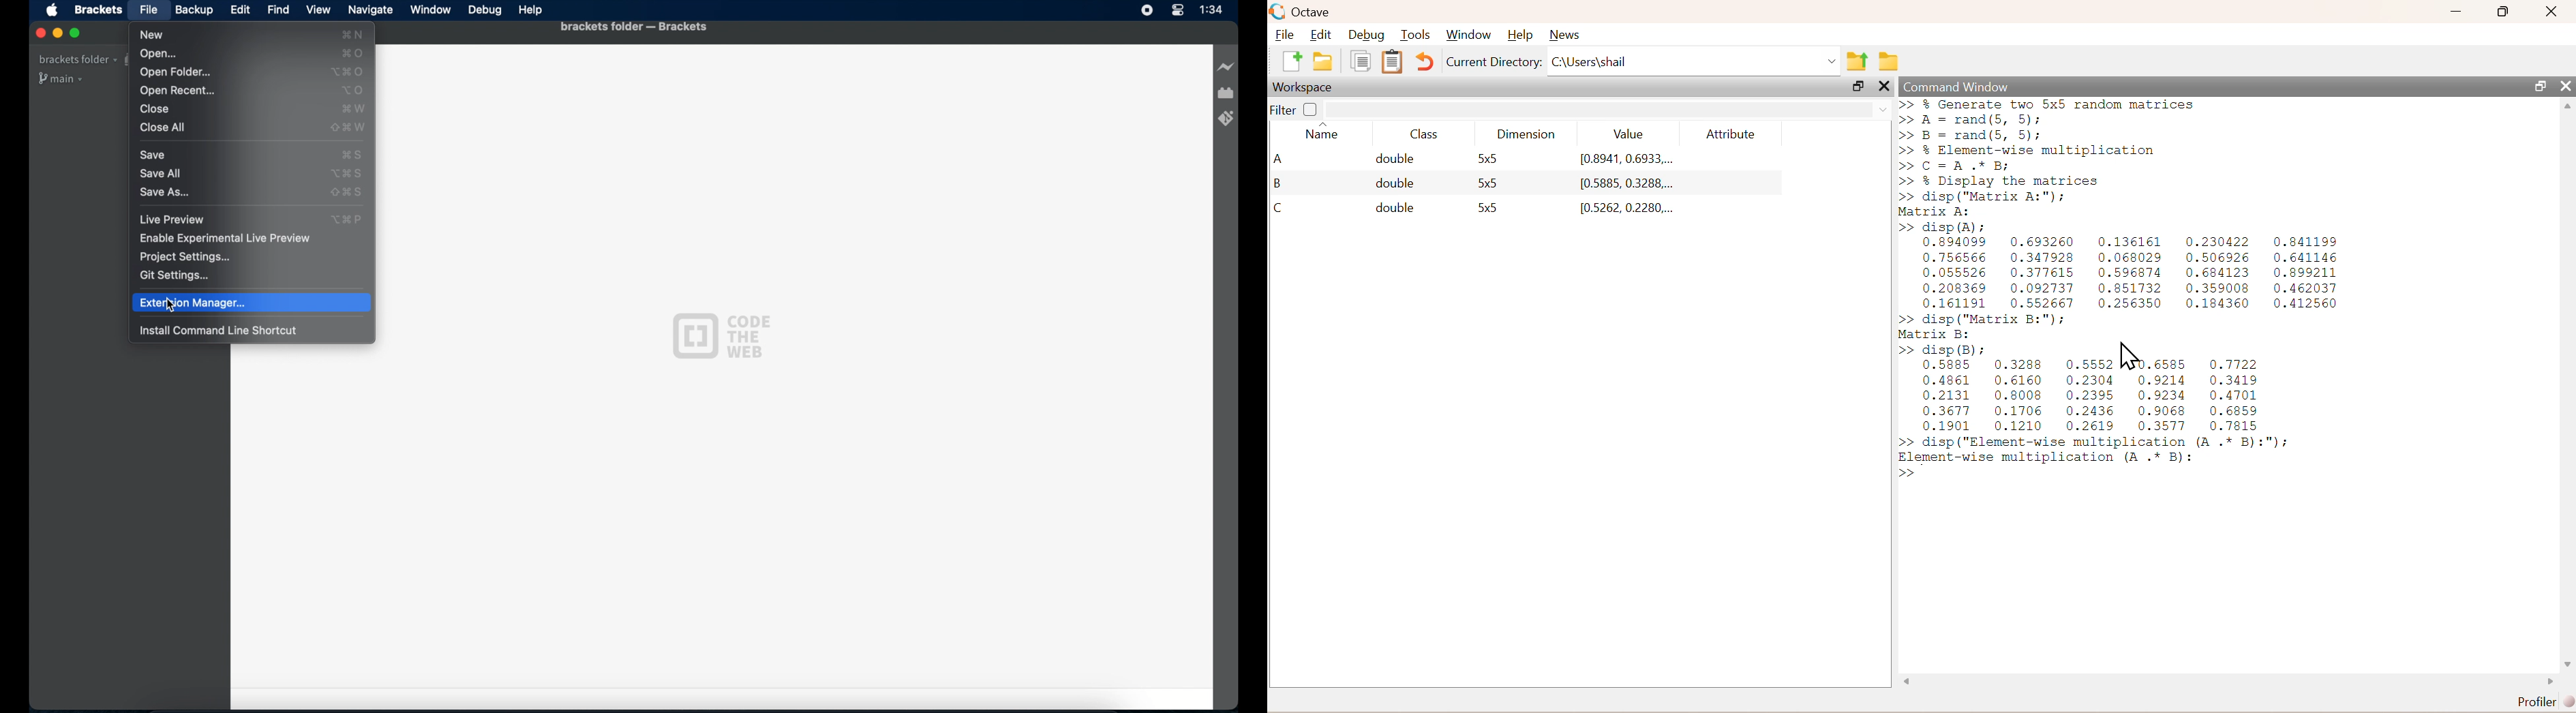 This screenshot has height=728, width=2576. What do you see at coordinates (2547, 680) in the screenshot?
I see `Right` at bounding box center [2547, 680].